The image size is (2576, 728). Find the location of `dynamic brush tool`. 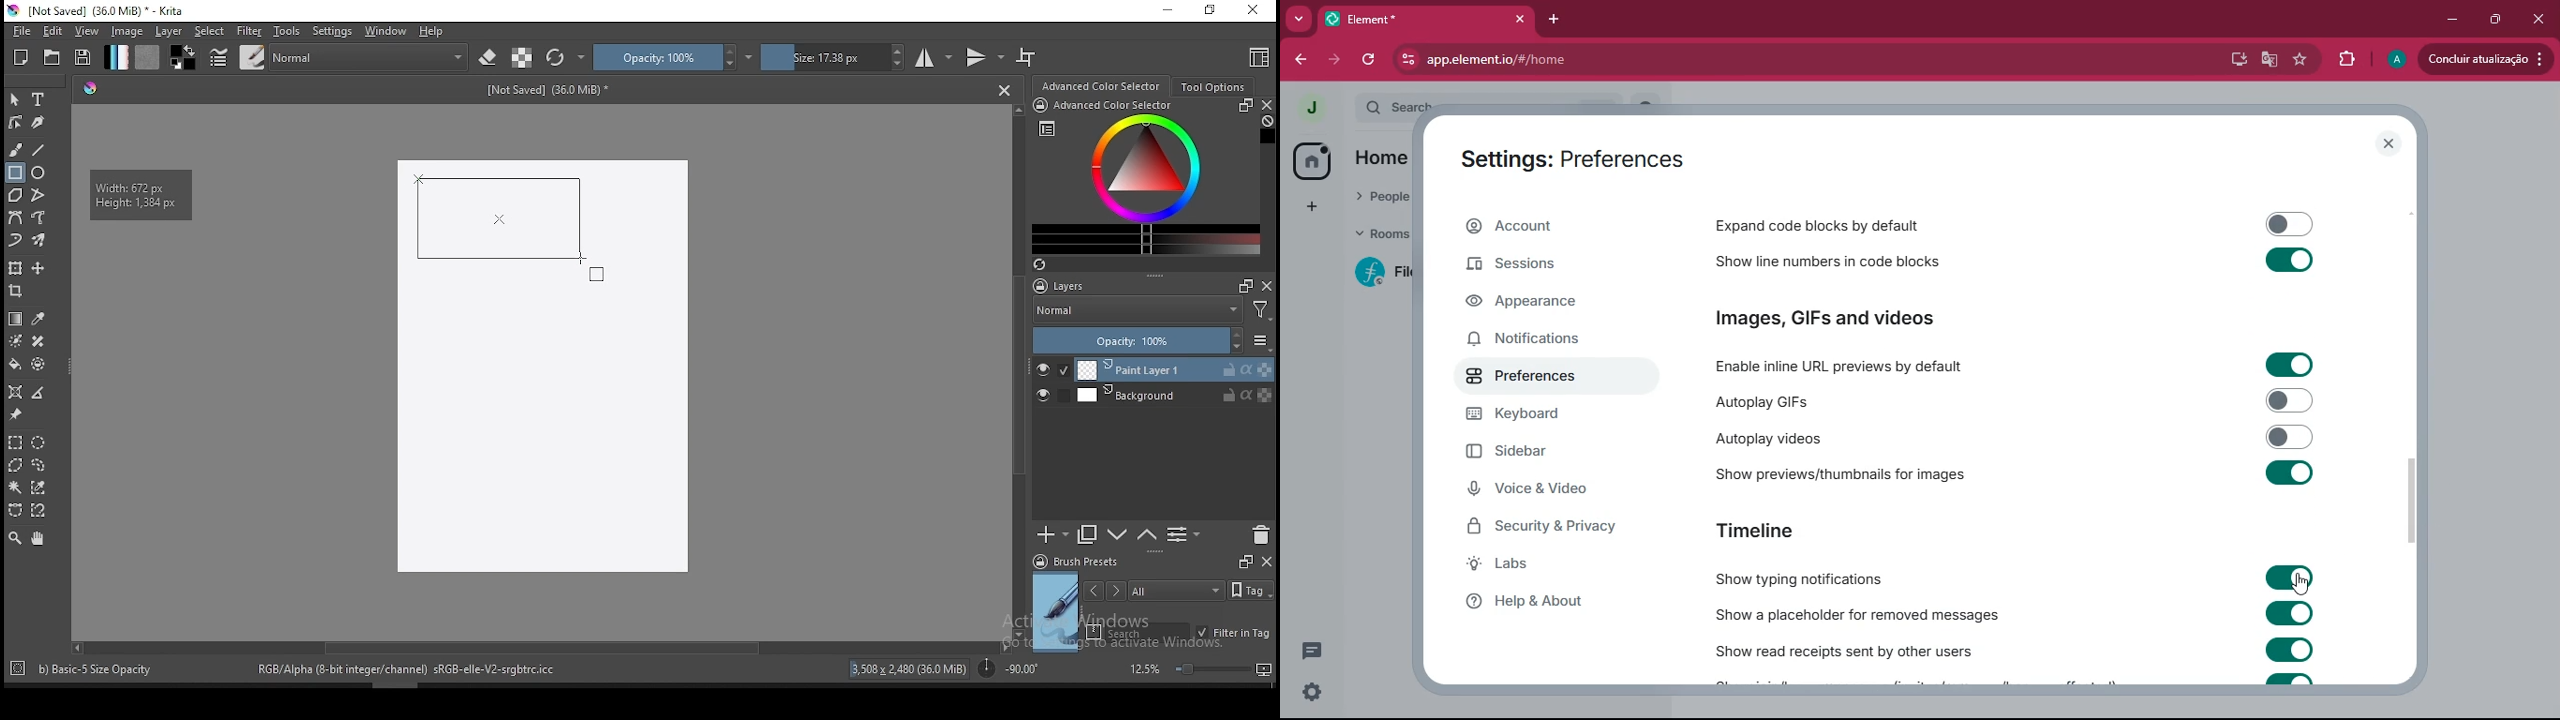

dynamic brush tool is located at coordinates (15, 241).